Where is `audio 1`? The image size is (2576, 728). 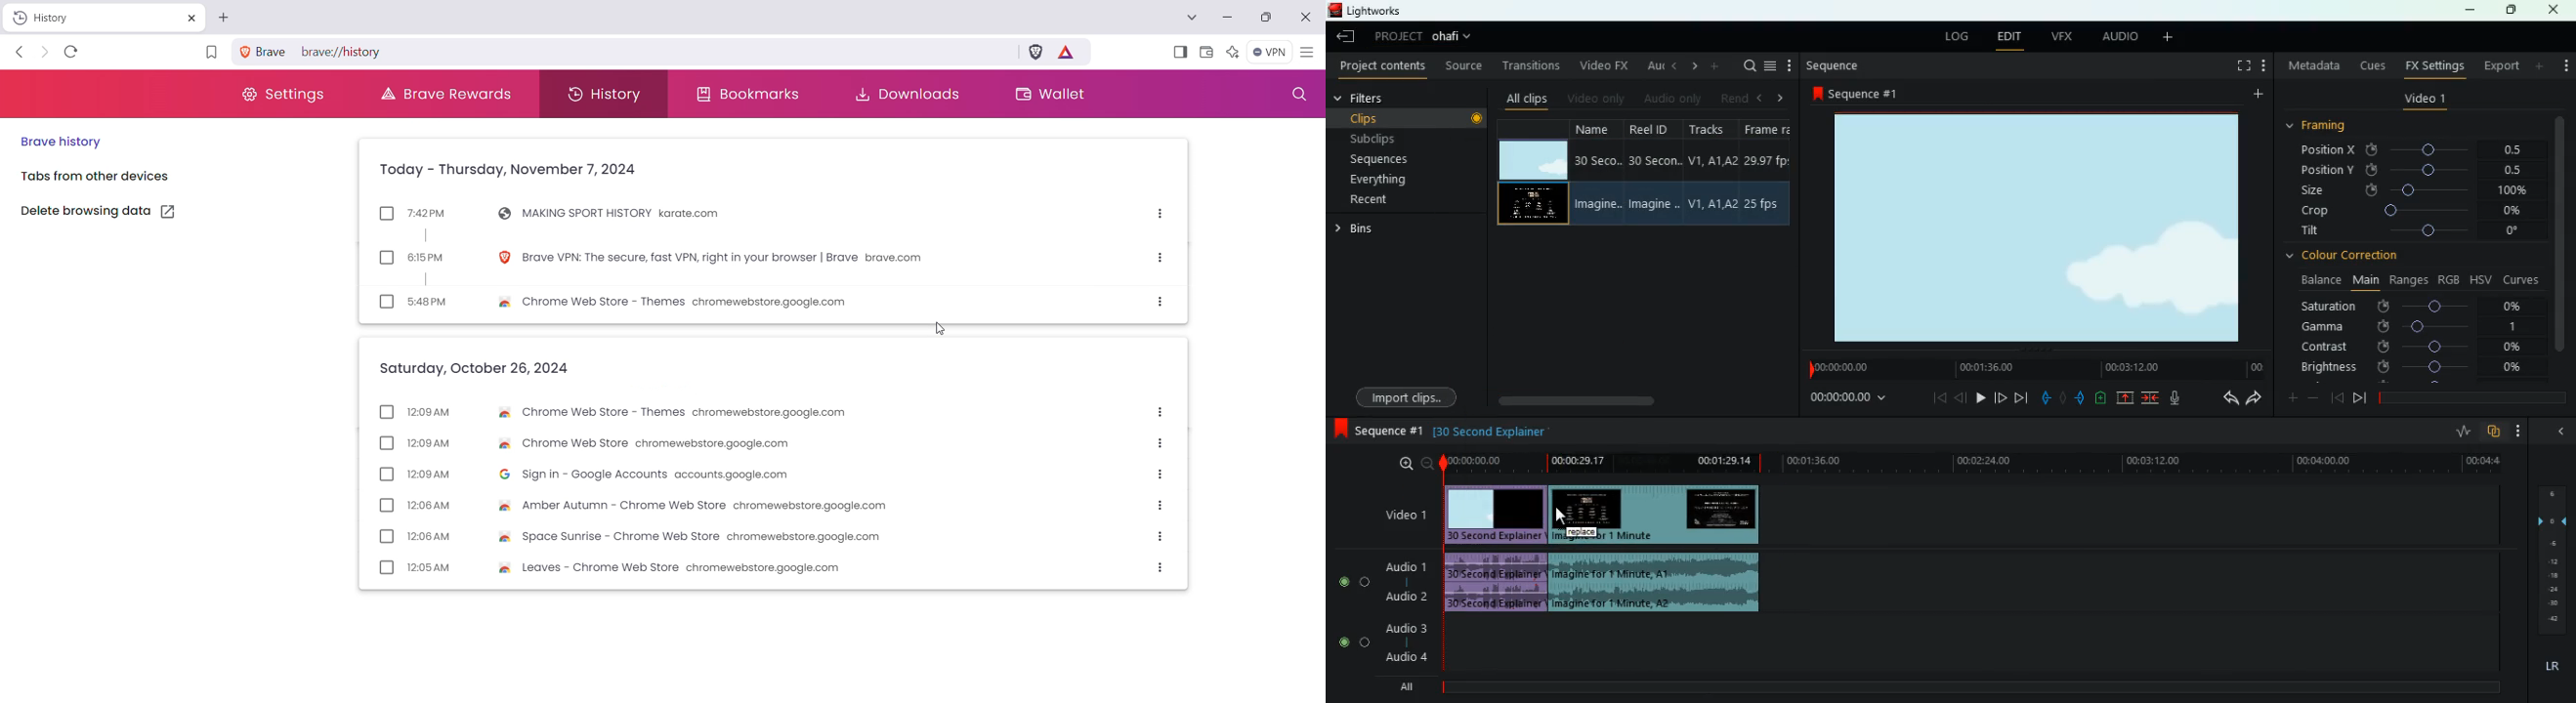
audio 1 is located at coordinates (1409, 566).